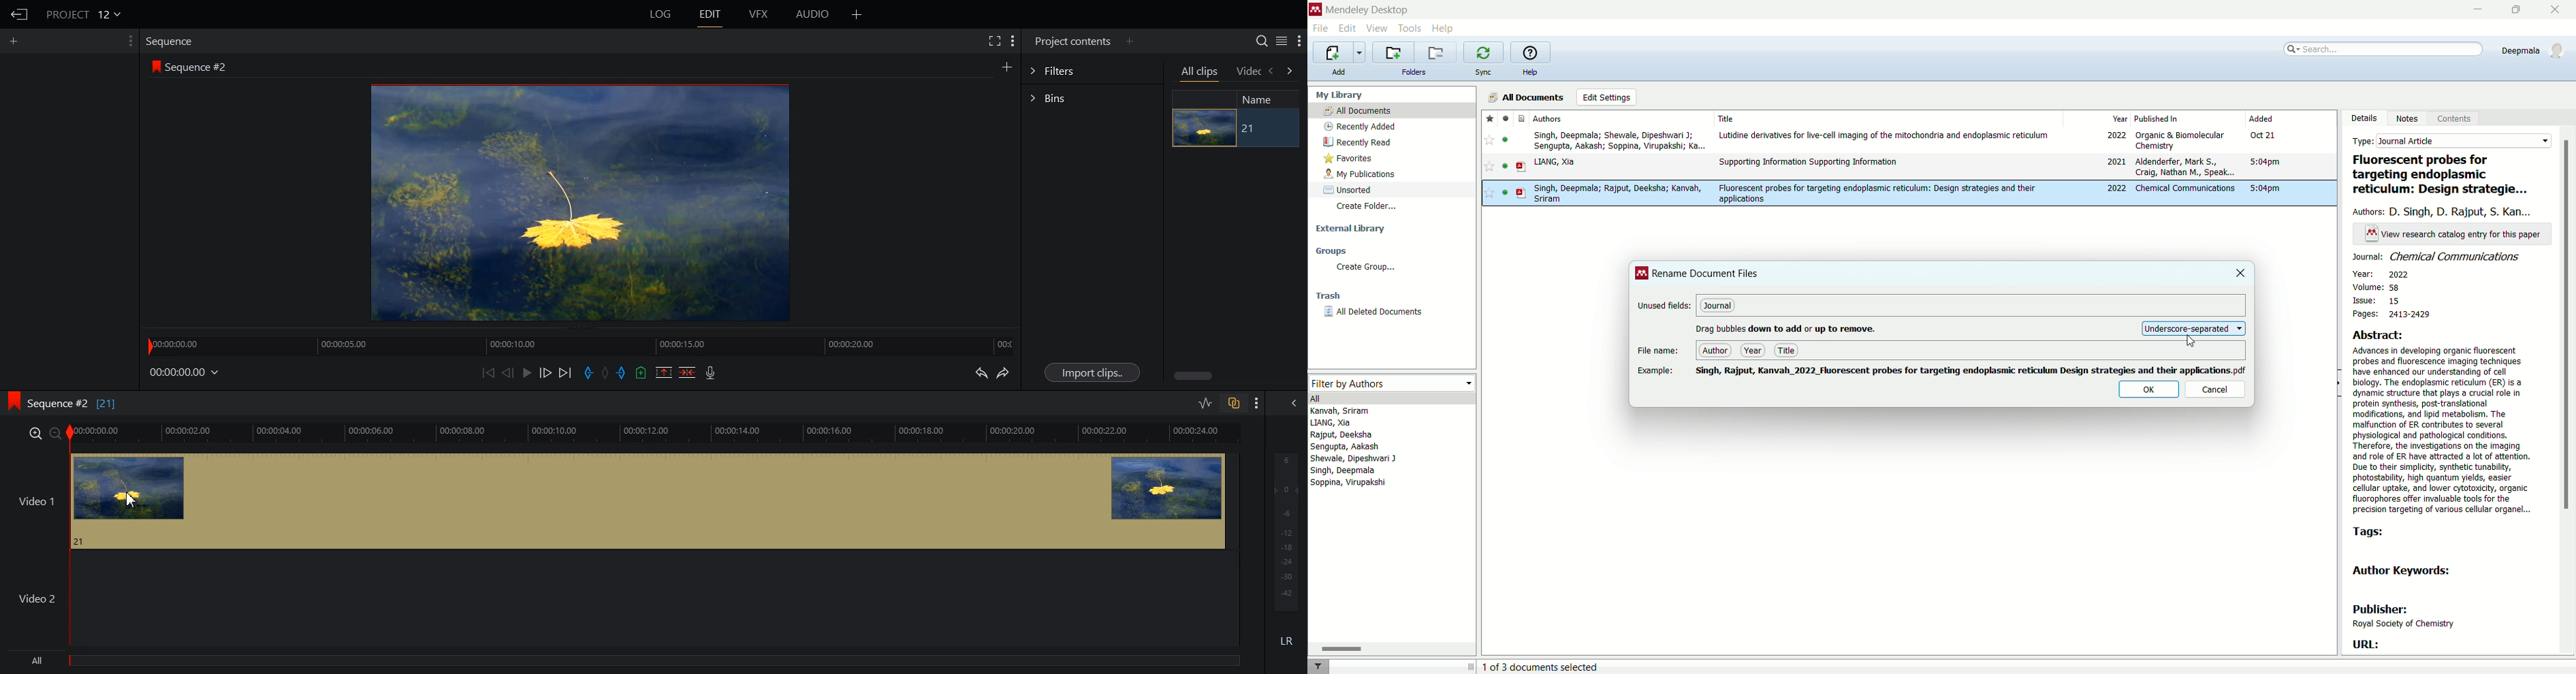 The height and width of the screenshot is (700, 2576). Describe the element at coordinates (2375, 533) in the screenshot. I see `tags` at that location.